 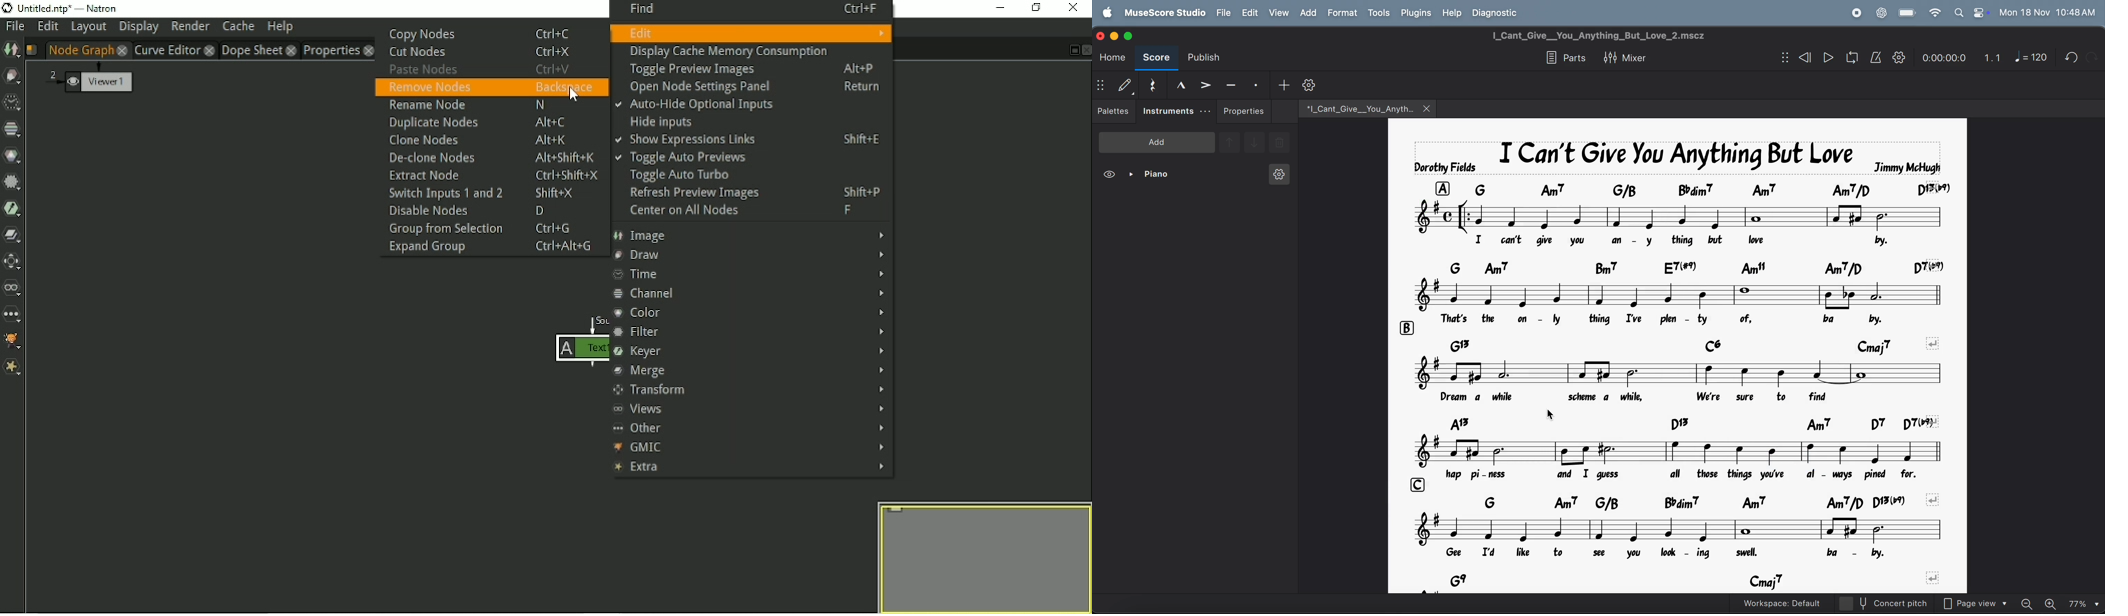 I want to click on time frame, so click(x=1942, y=56).